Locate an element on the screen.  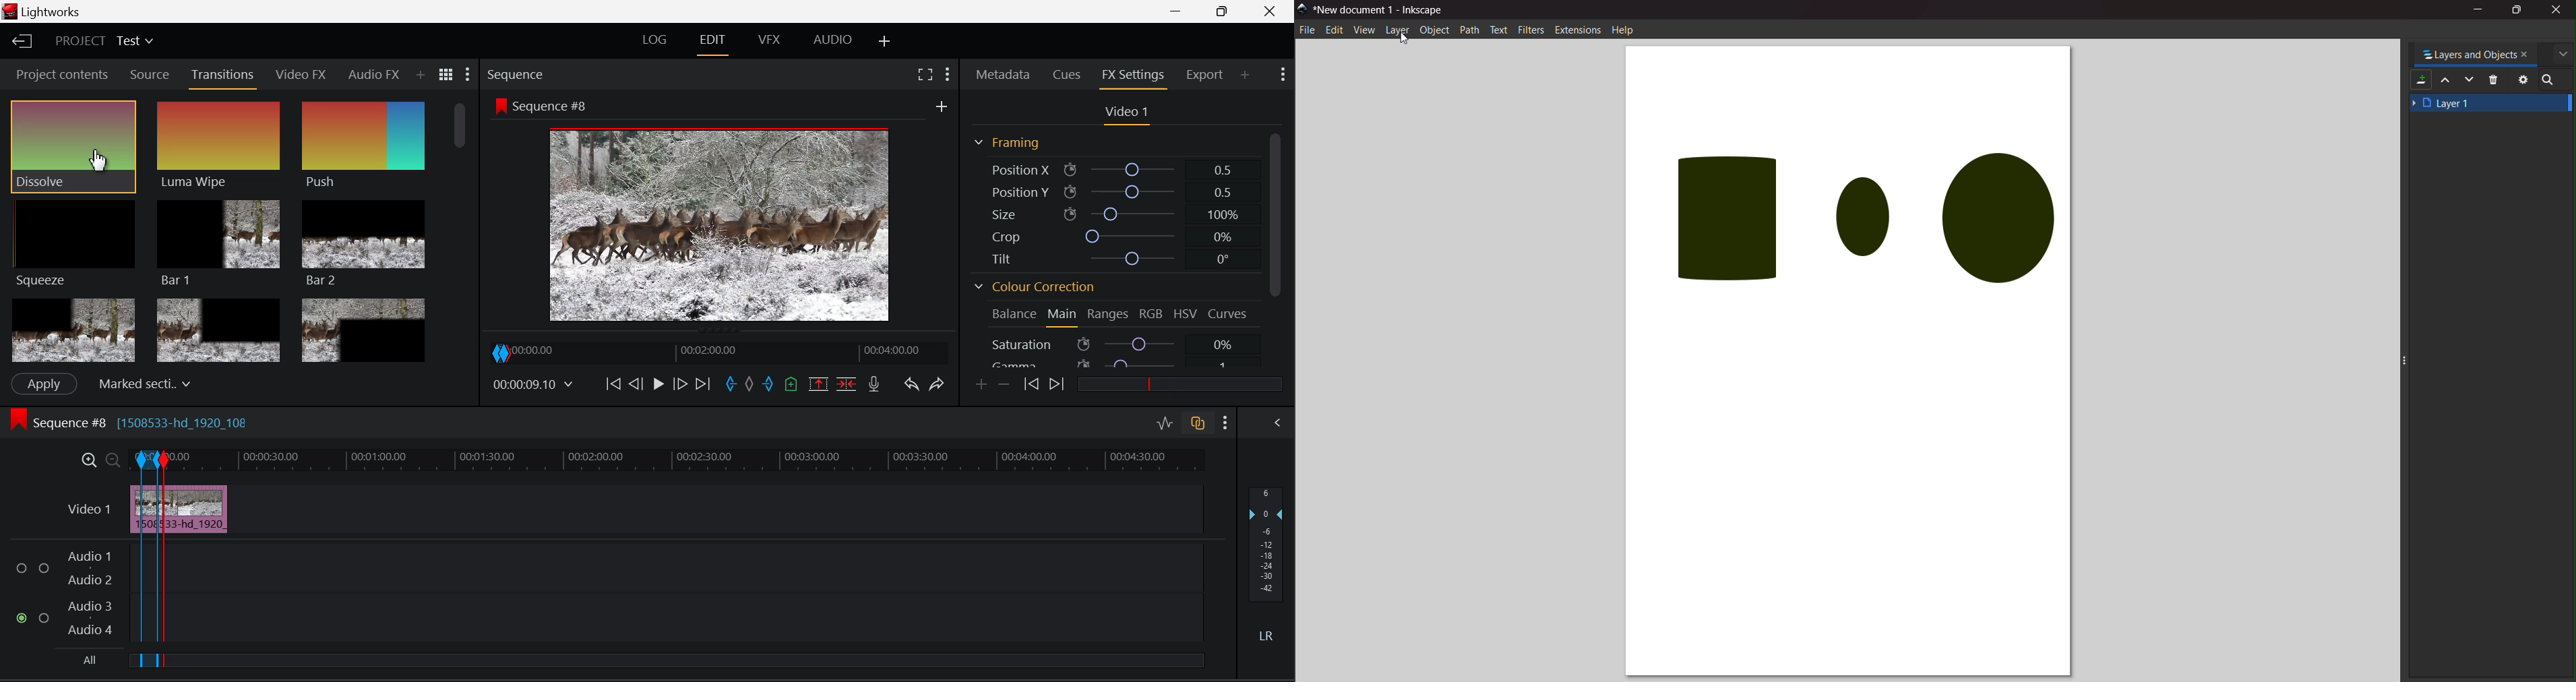
Tilt is located at coordinates (1108, 257).